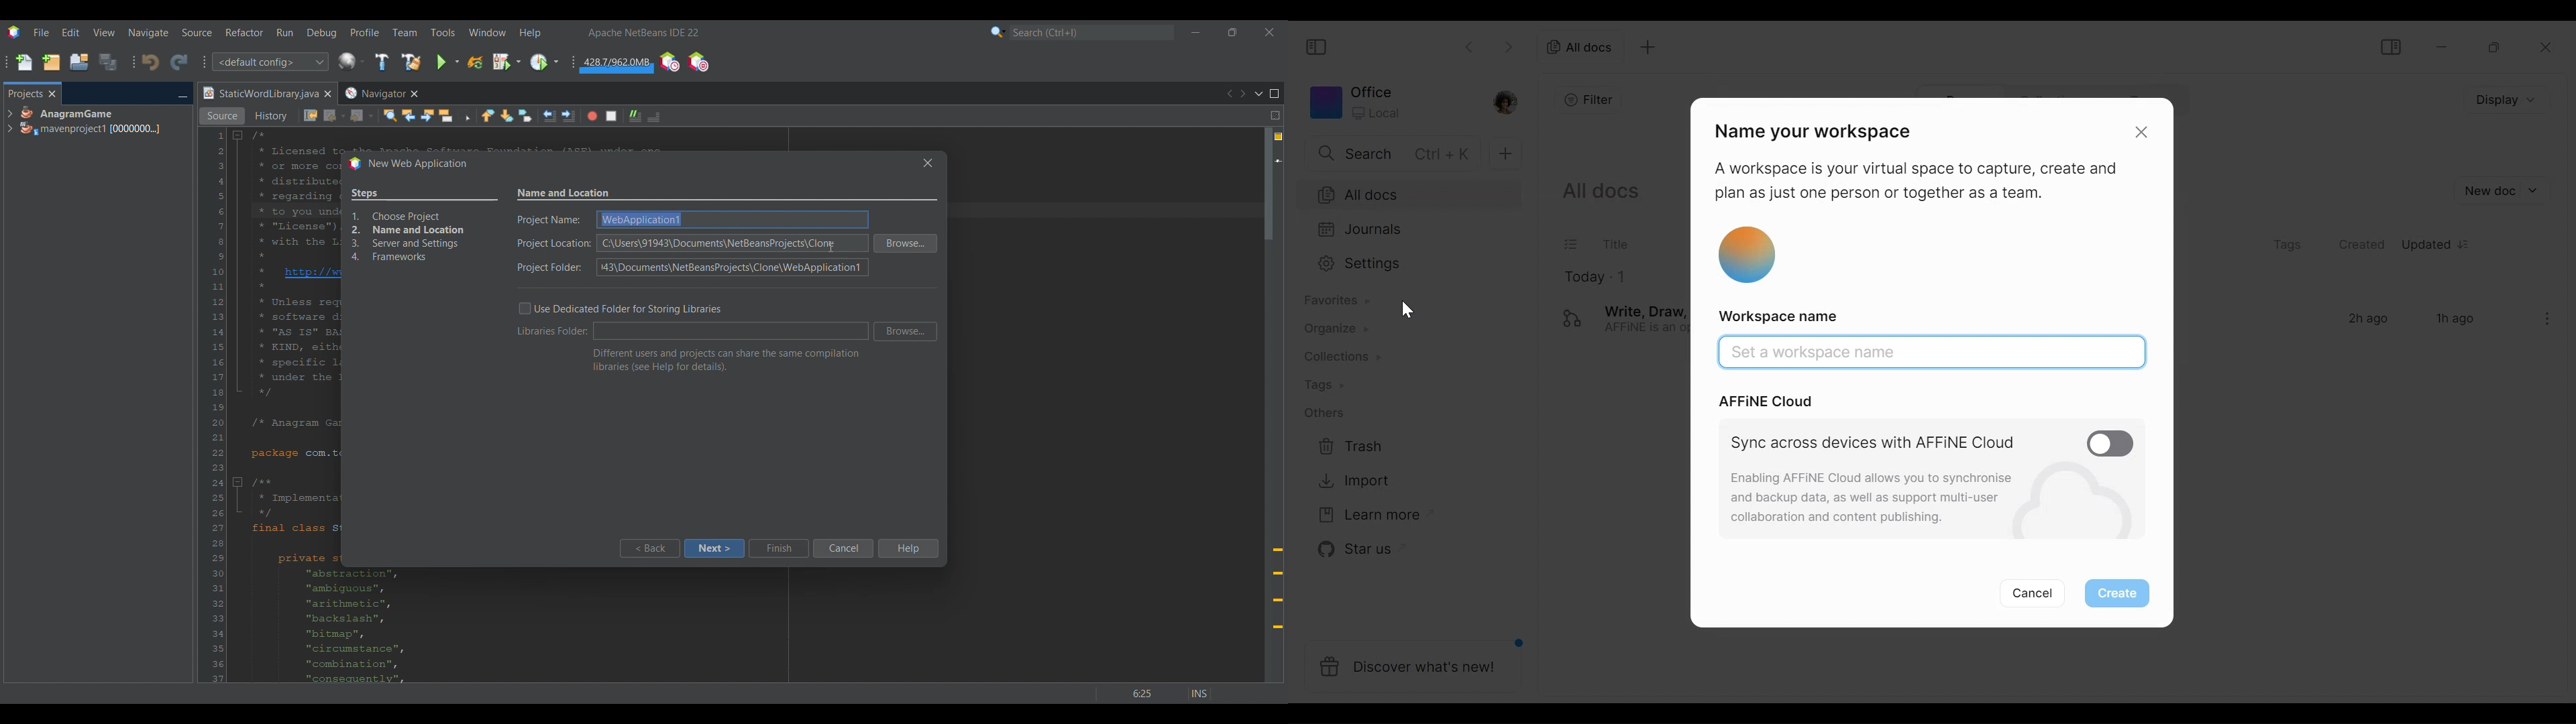 This screenshot has width=2576, height=728. Describe the element at coordinates (1392, 105) in the screenshot. I see `Workspace icon` at that location.